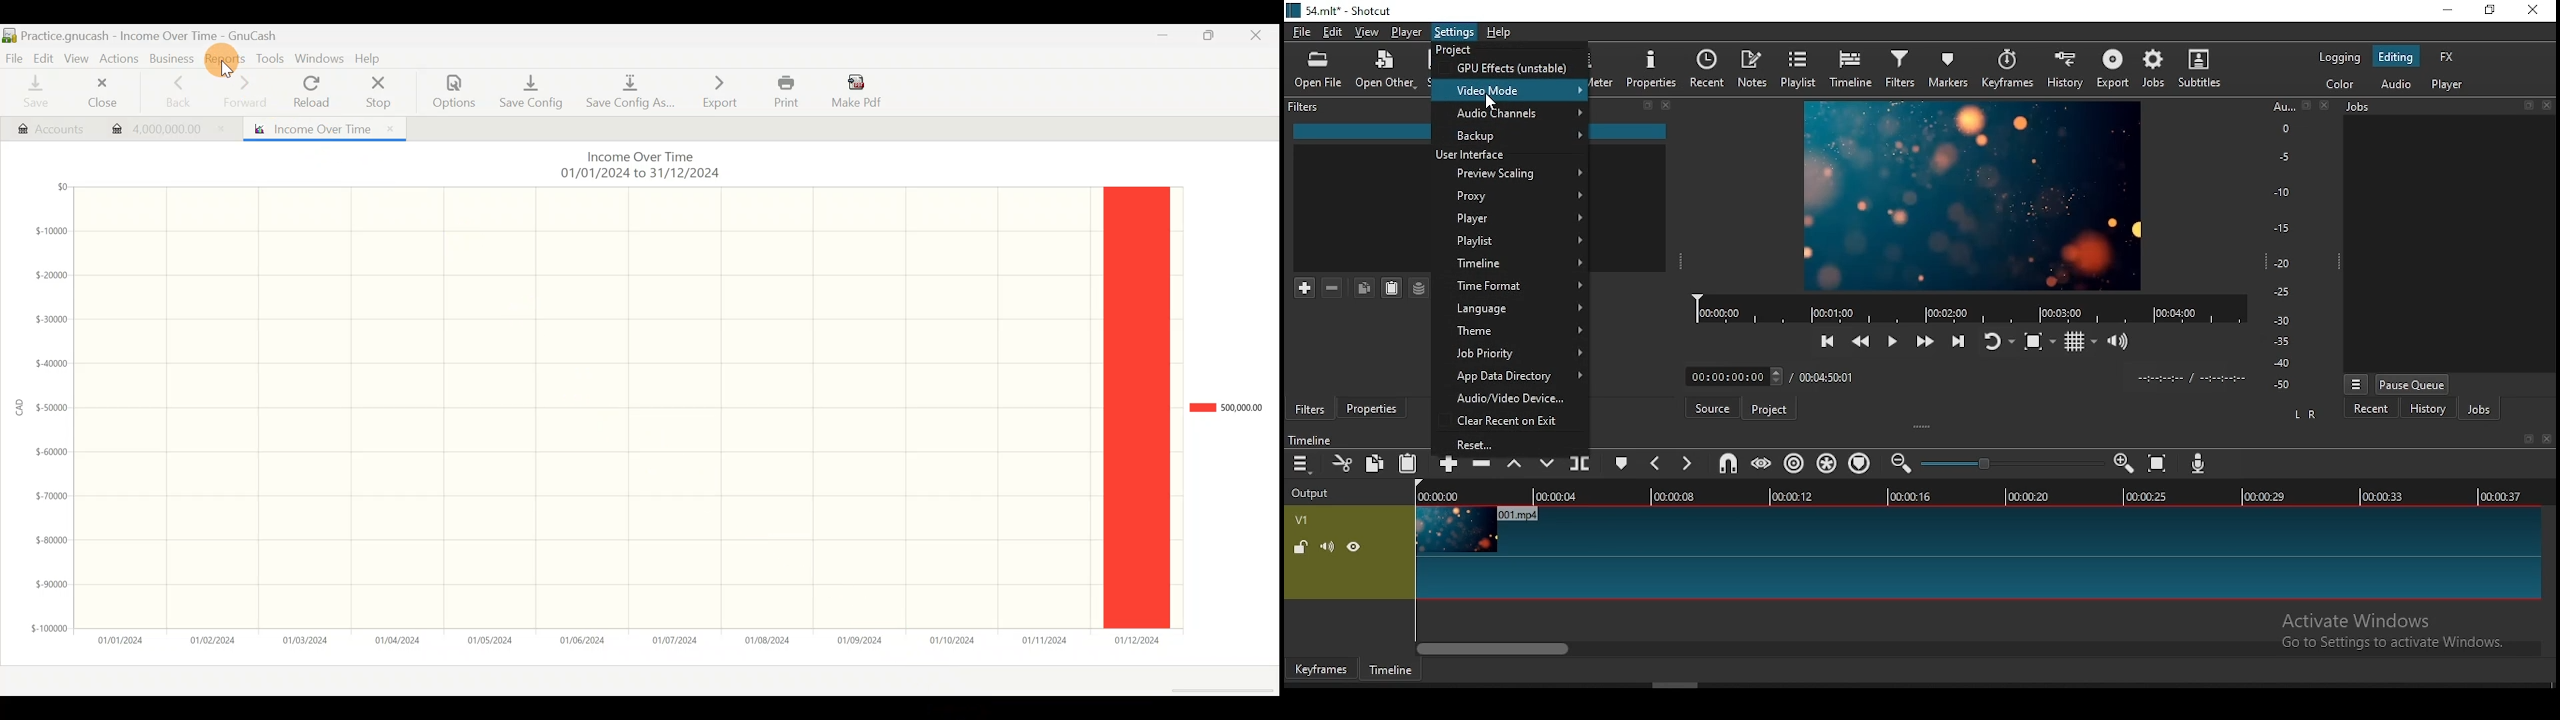  What do you see at coordinates (1900, 68) in the screenshot?
I see `filters` at bounding box center [1900, 68].